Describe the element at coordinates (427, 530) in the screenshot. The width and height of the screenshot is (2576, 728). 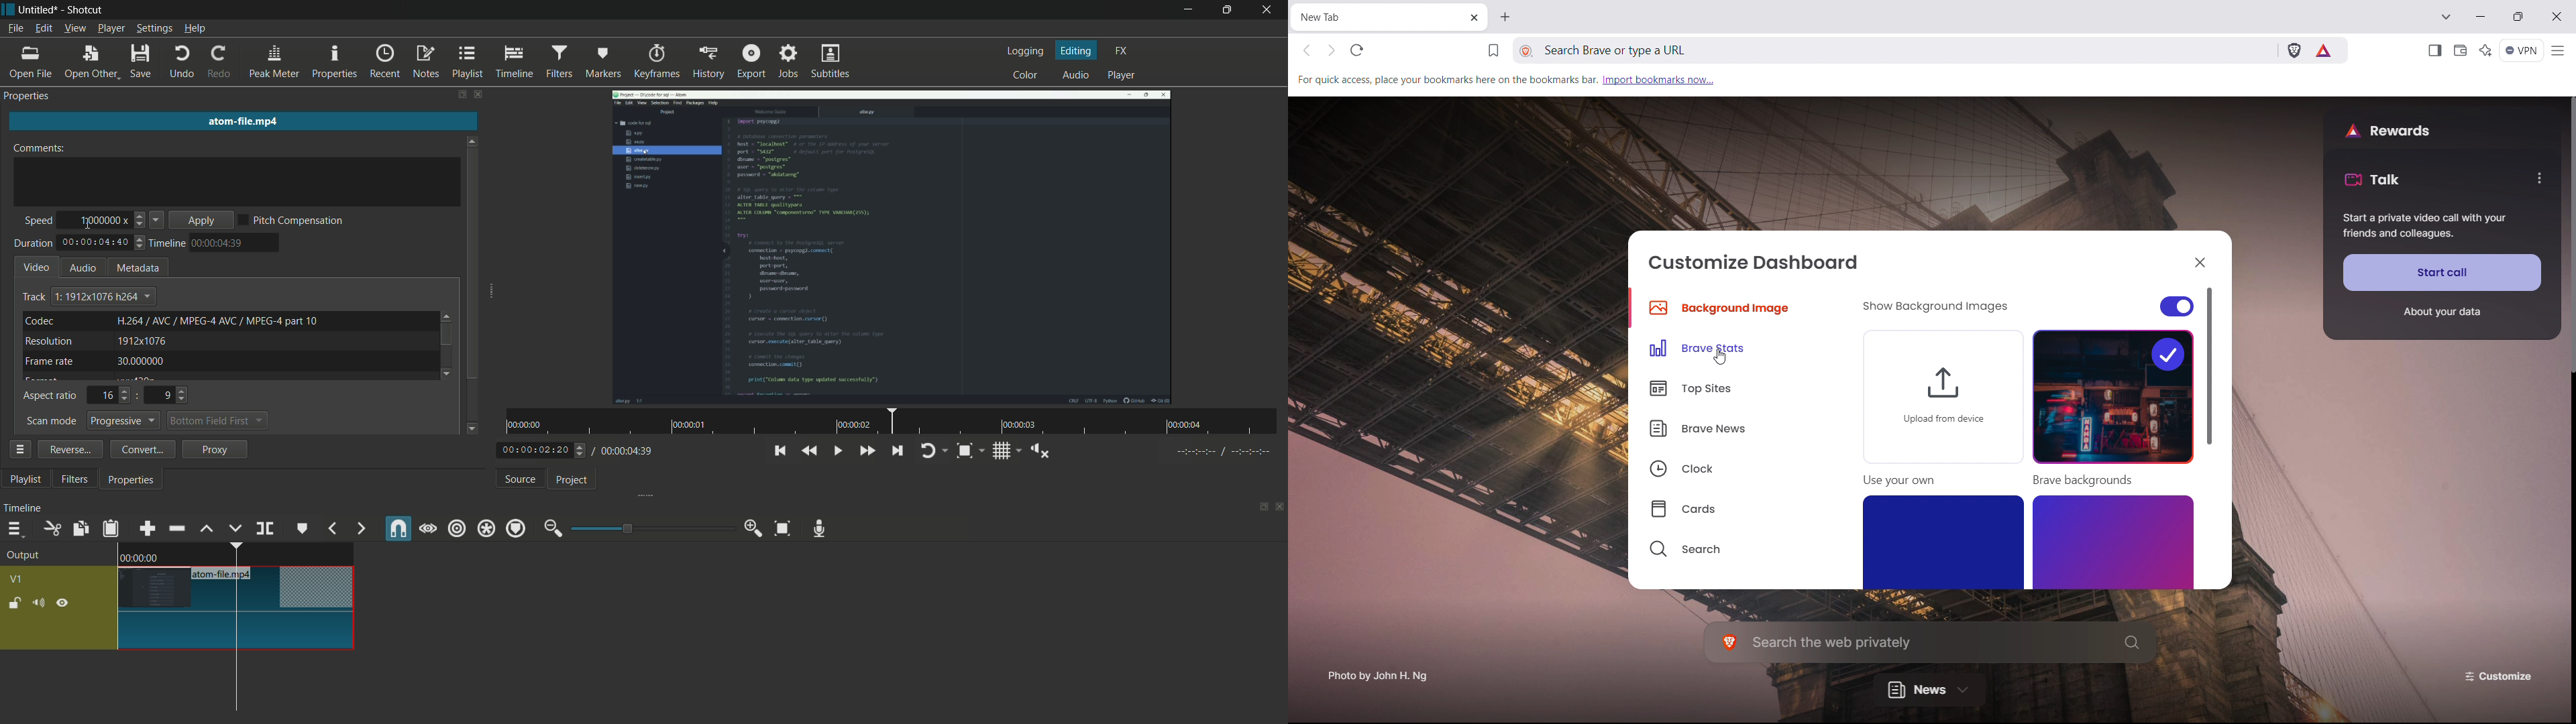
I see `scrub while dragging` at that location.